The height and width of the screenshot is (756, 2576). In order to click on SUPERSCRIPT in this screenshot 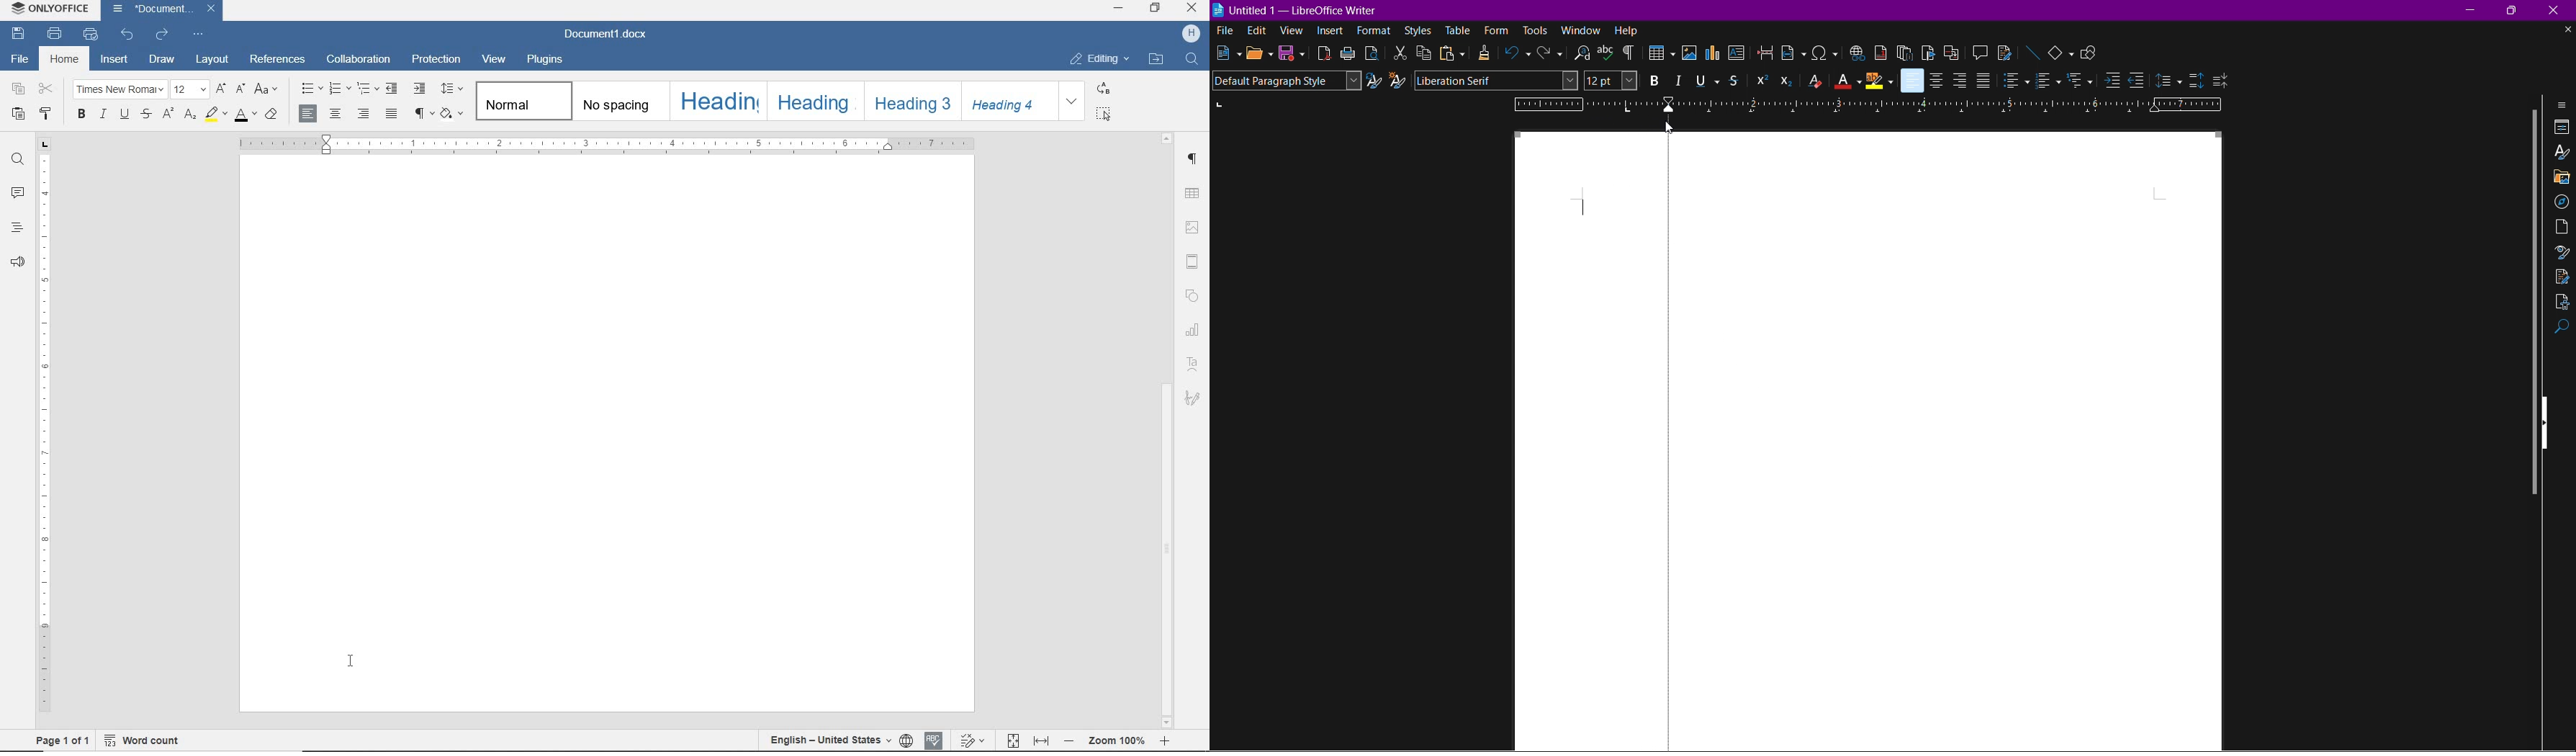, I will do `click(165, 115)`.